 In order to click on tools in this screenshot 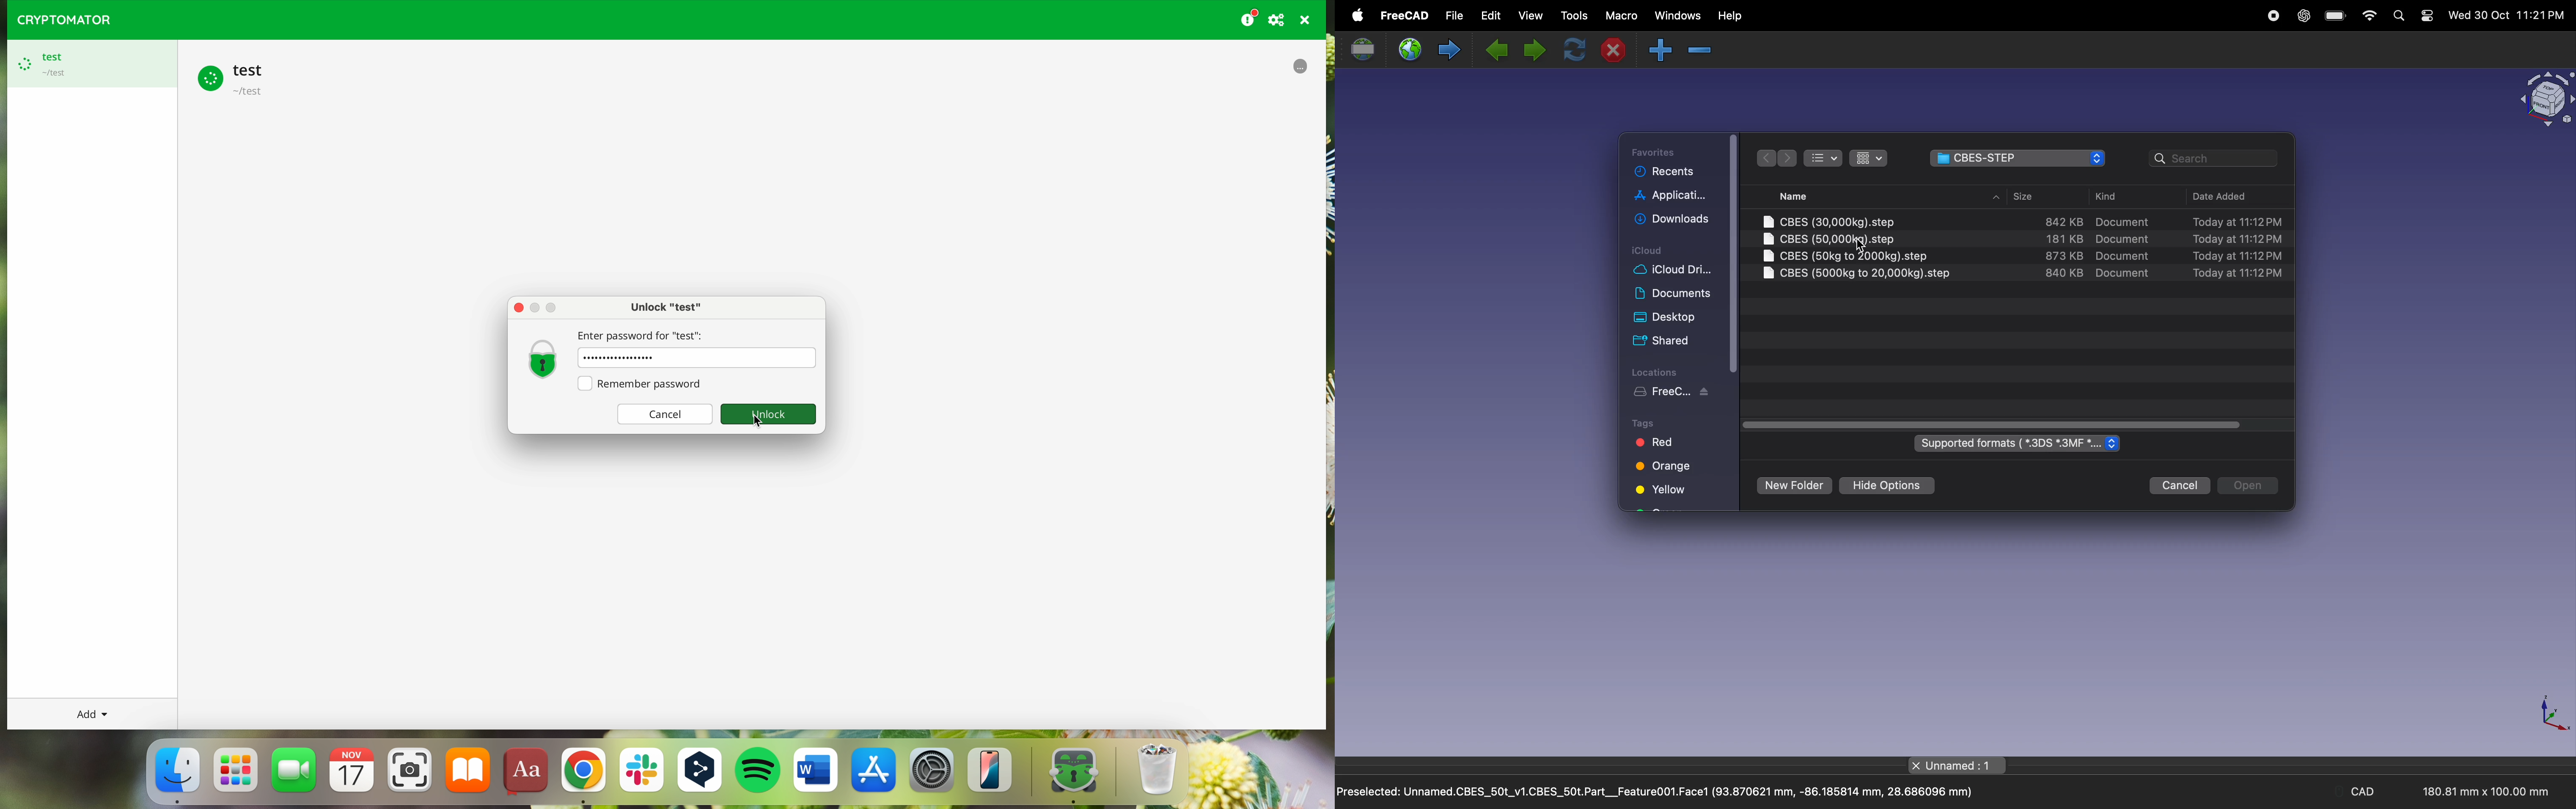, I will do `click(1571, 16)`.